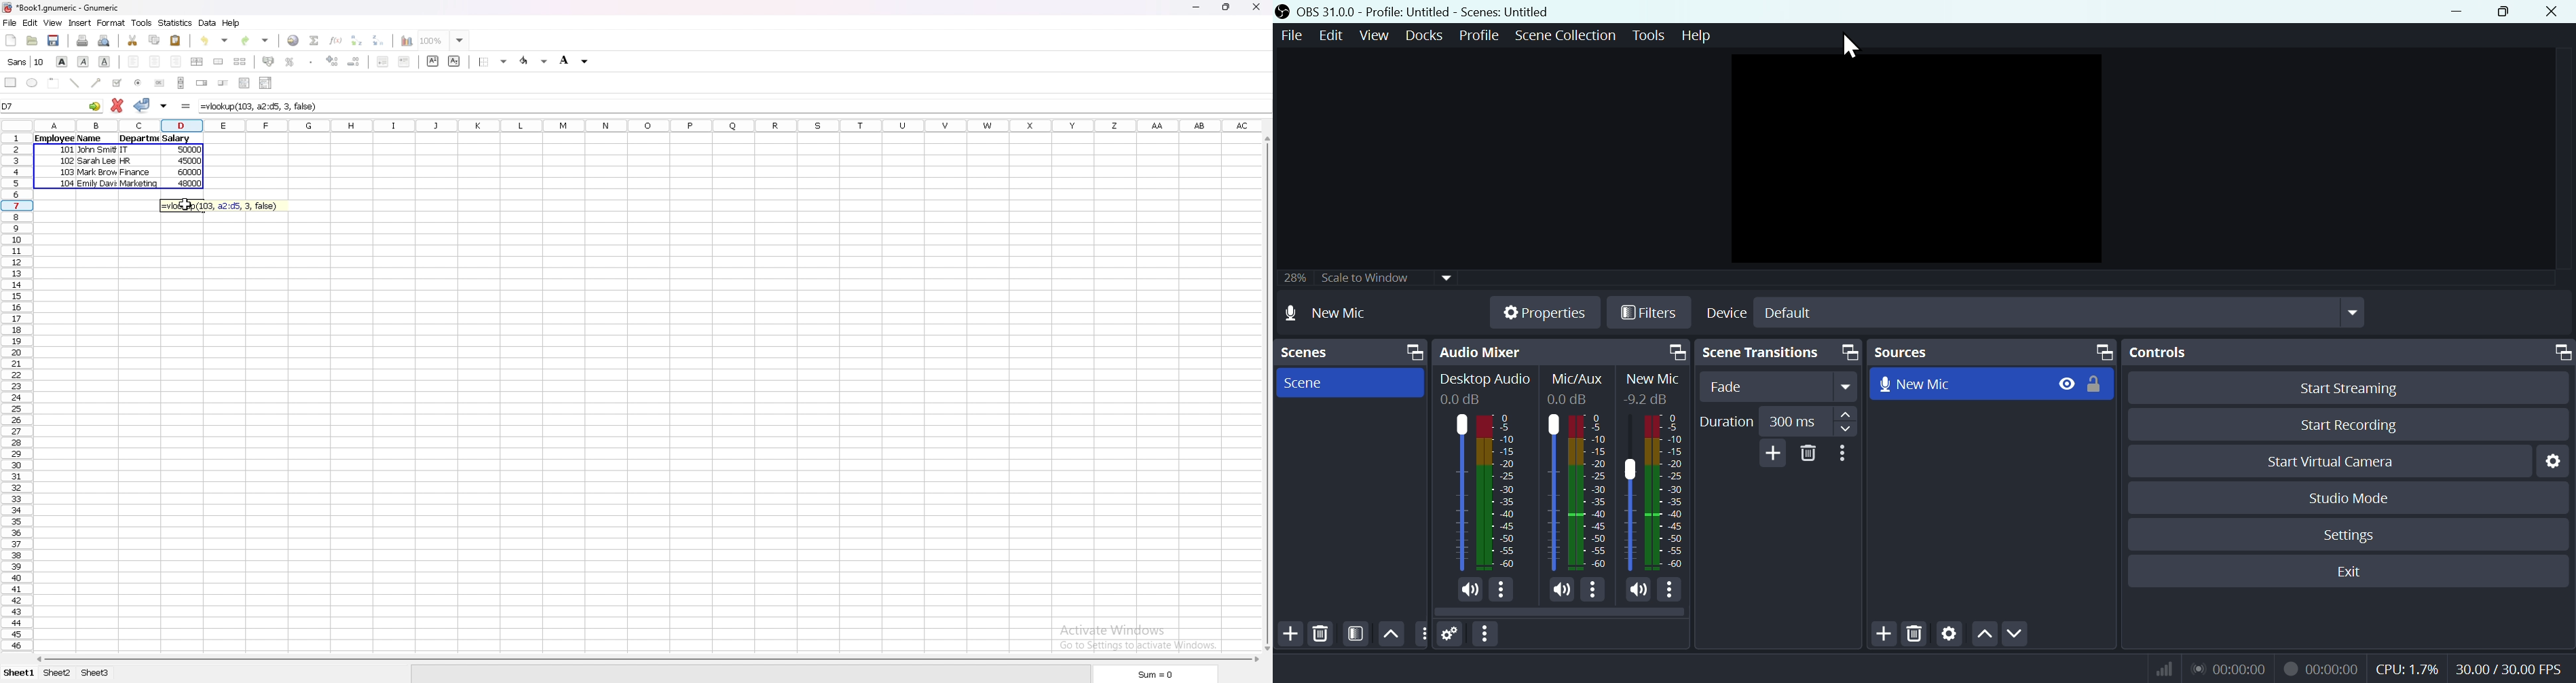  What do you see at coordinates (1362, 280) in the screenshot?
I see `Scale to ` at bounding box center [1362, 280].